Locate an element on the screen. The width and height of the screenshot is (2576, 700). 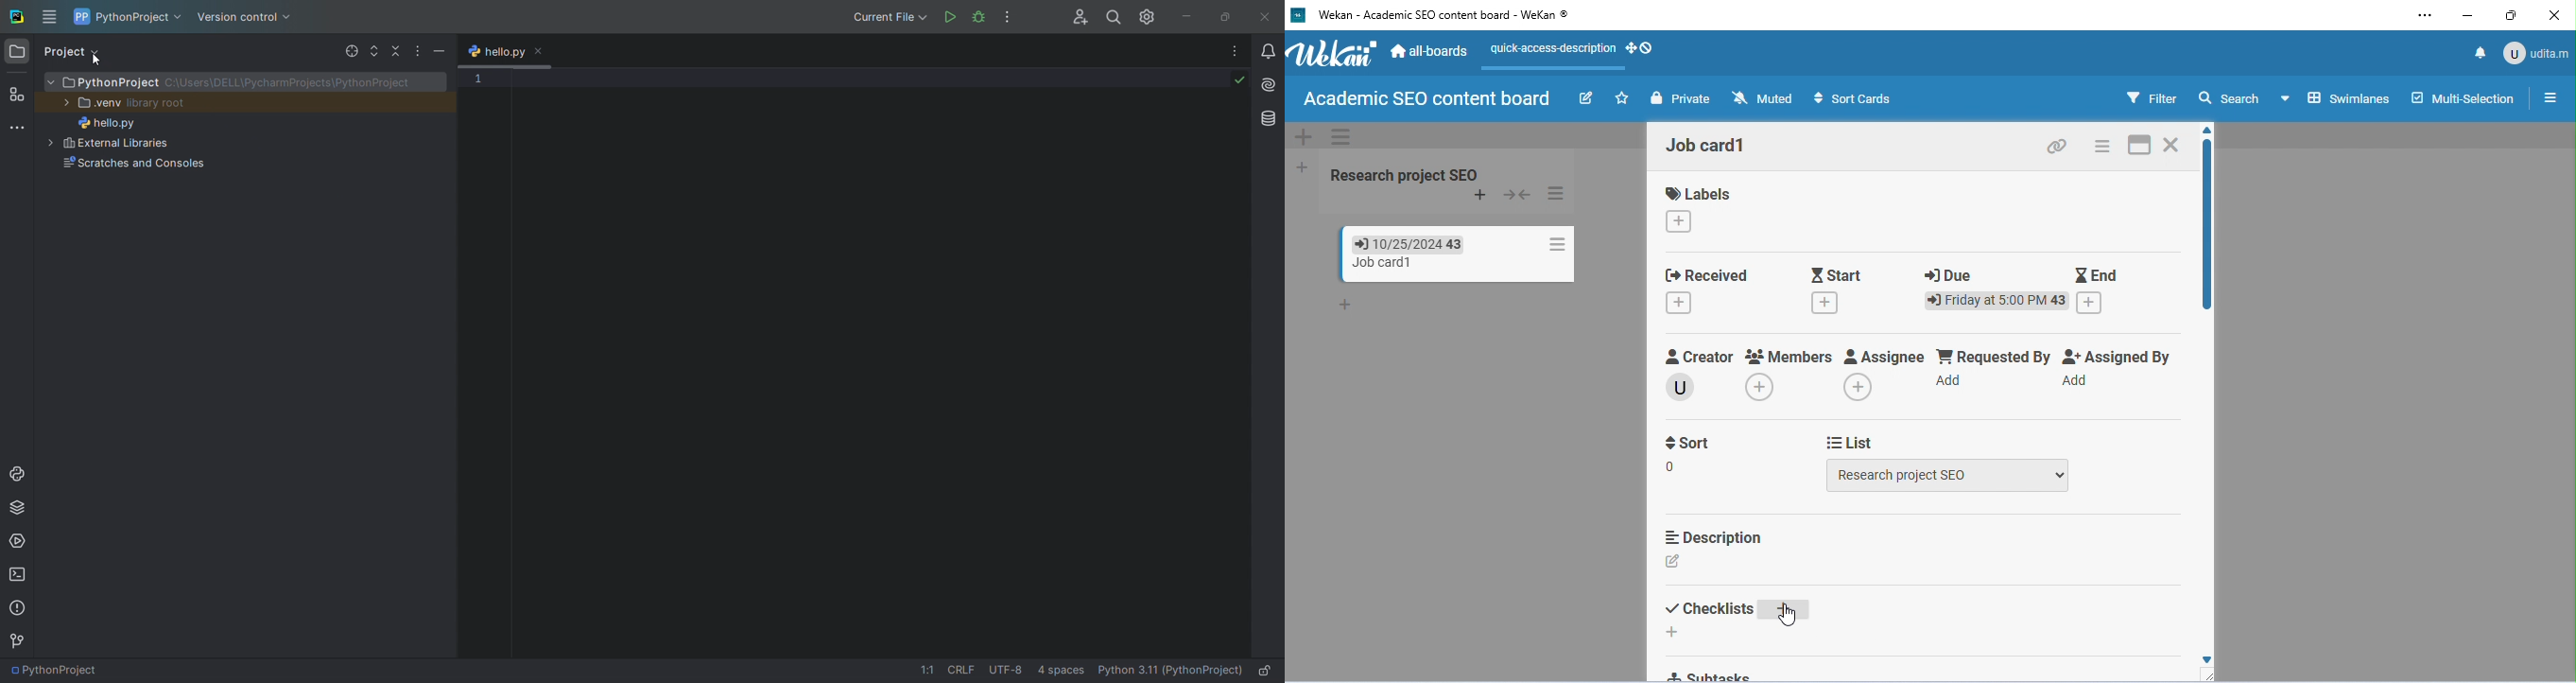
close the card is located at coordinates (2174, 145).